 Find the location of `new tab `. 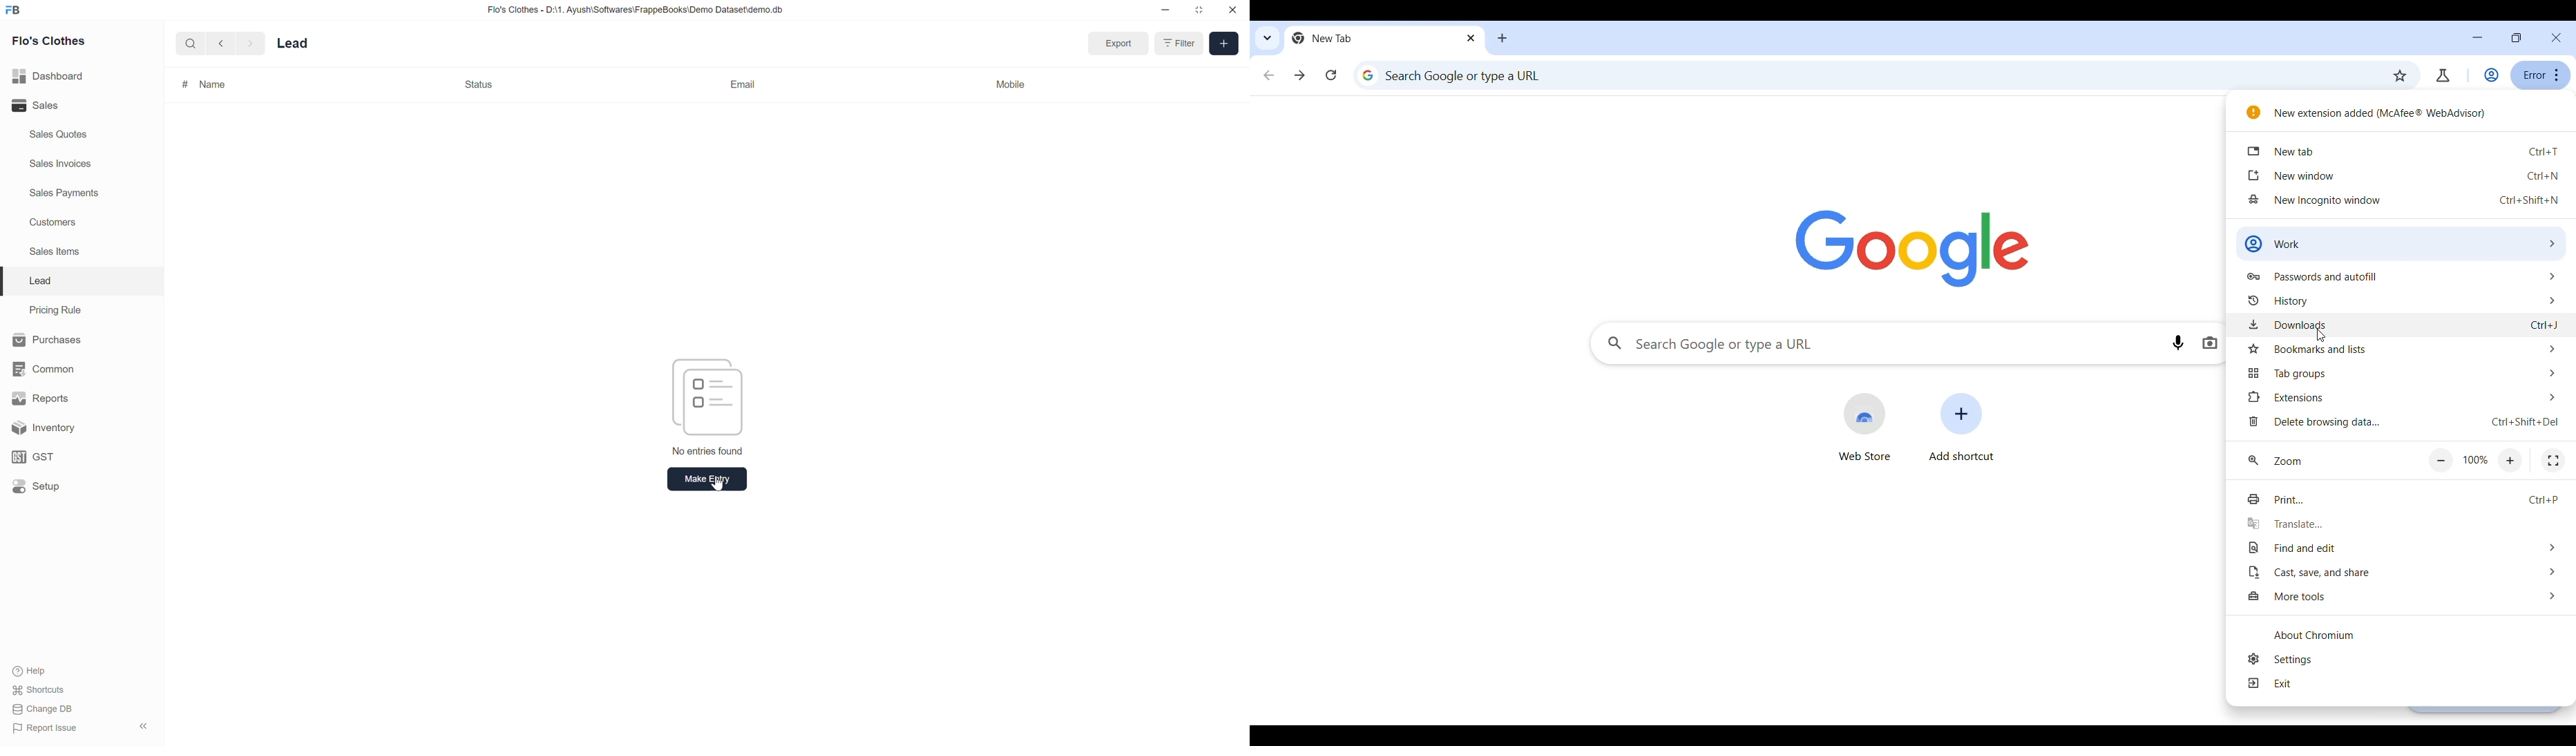

new tab  is located at coordinates (2399, 149).